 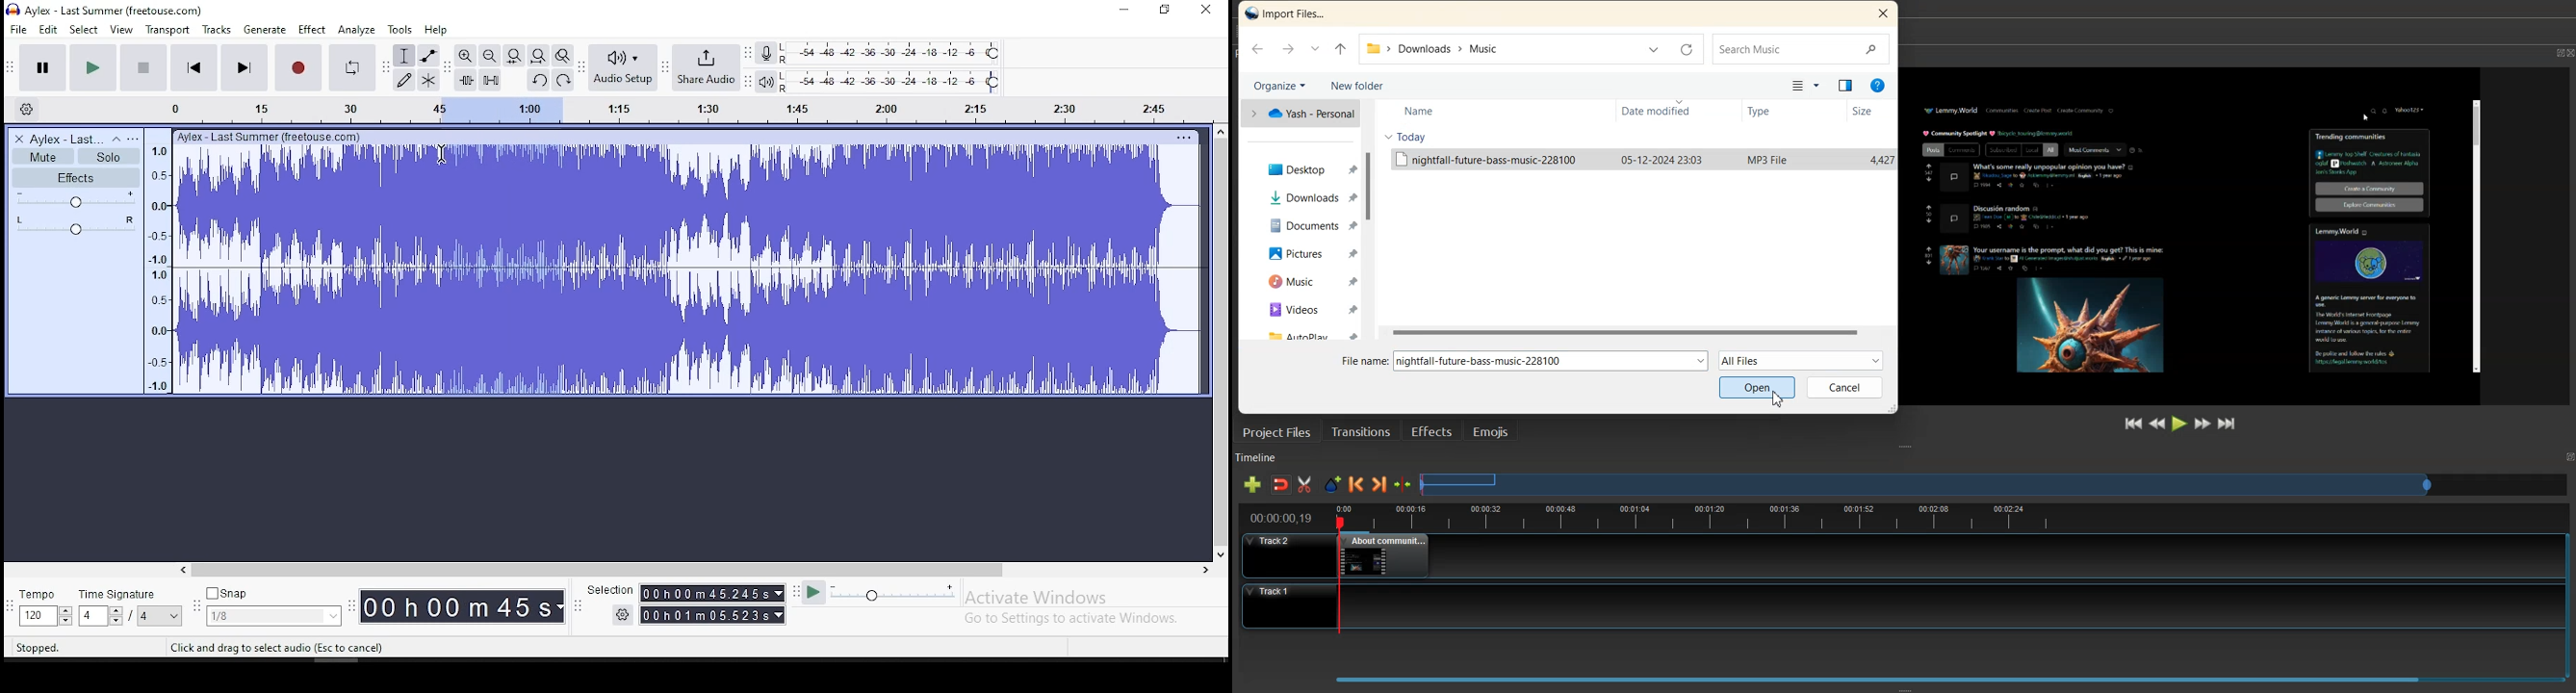 I want to click on recording meter, so click(x=772, y=51).